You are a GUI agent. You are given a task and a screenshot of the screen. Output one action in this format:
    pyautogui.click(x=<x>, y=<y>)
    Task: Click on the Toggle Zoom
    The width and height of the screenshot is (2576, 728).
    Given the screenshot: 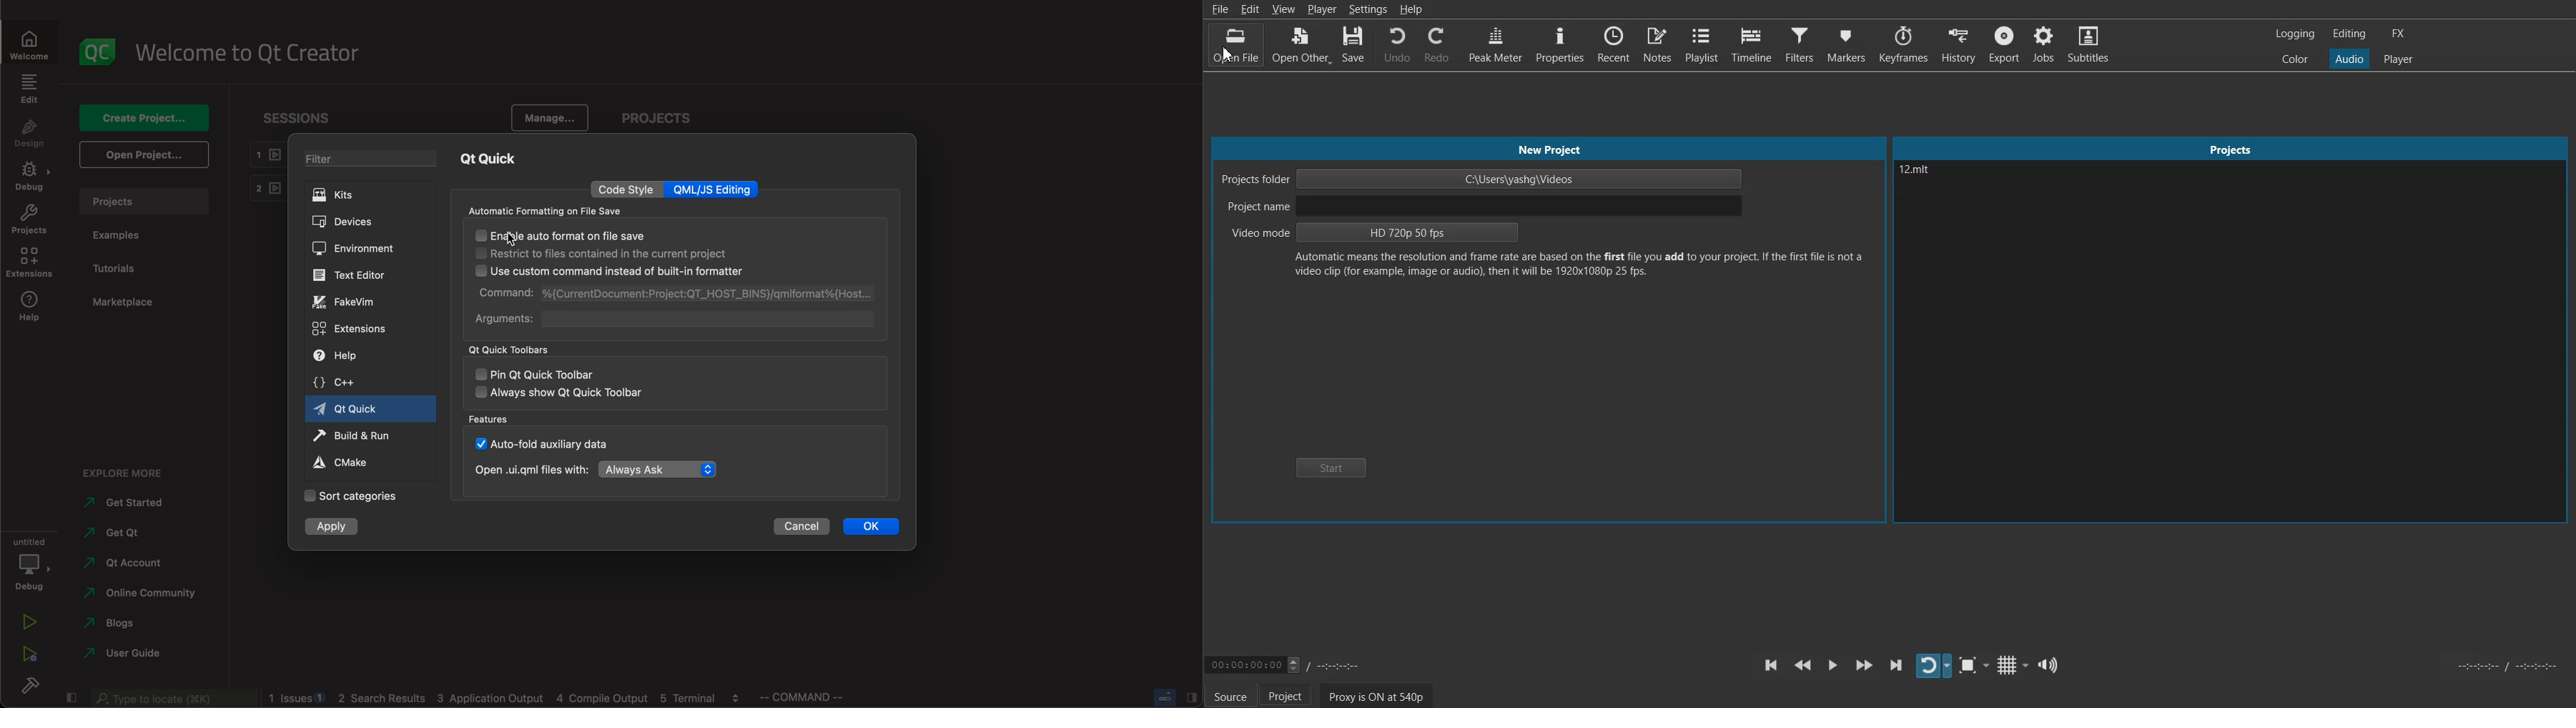 What is the action you would take?
    pyautogui.click(x=1975, y=666)
    